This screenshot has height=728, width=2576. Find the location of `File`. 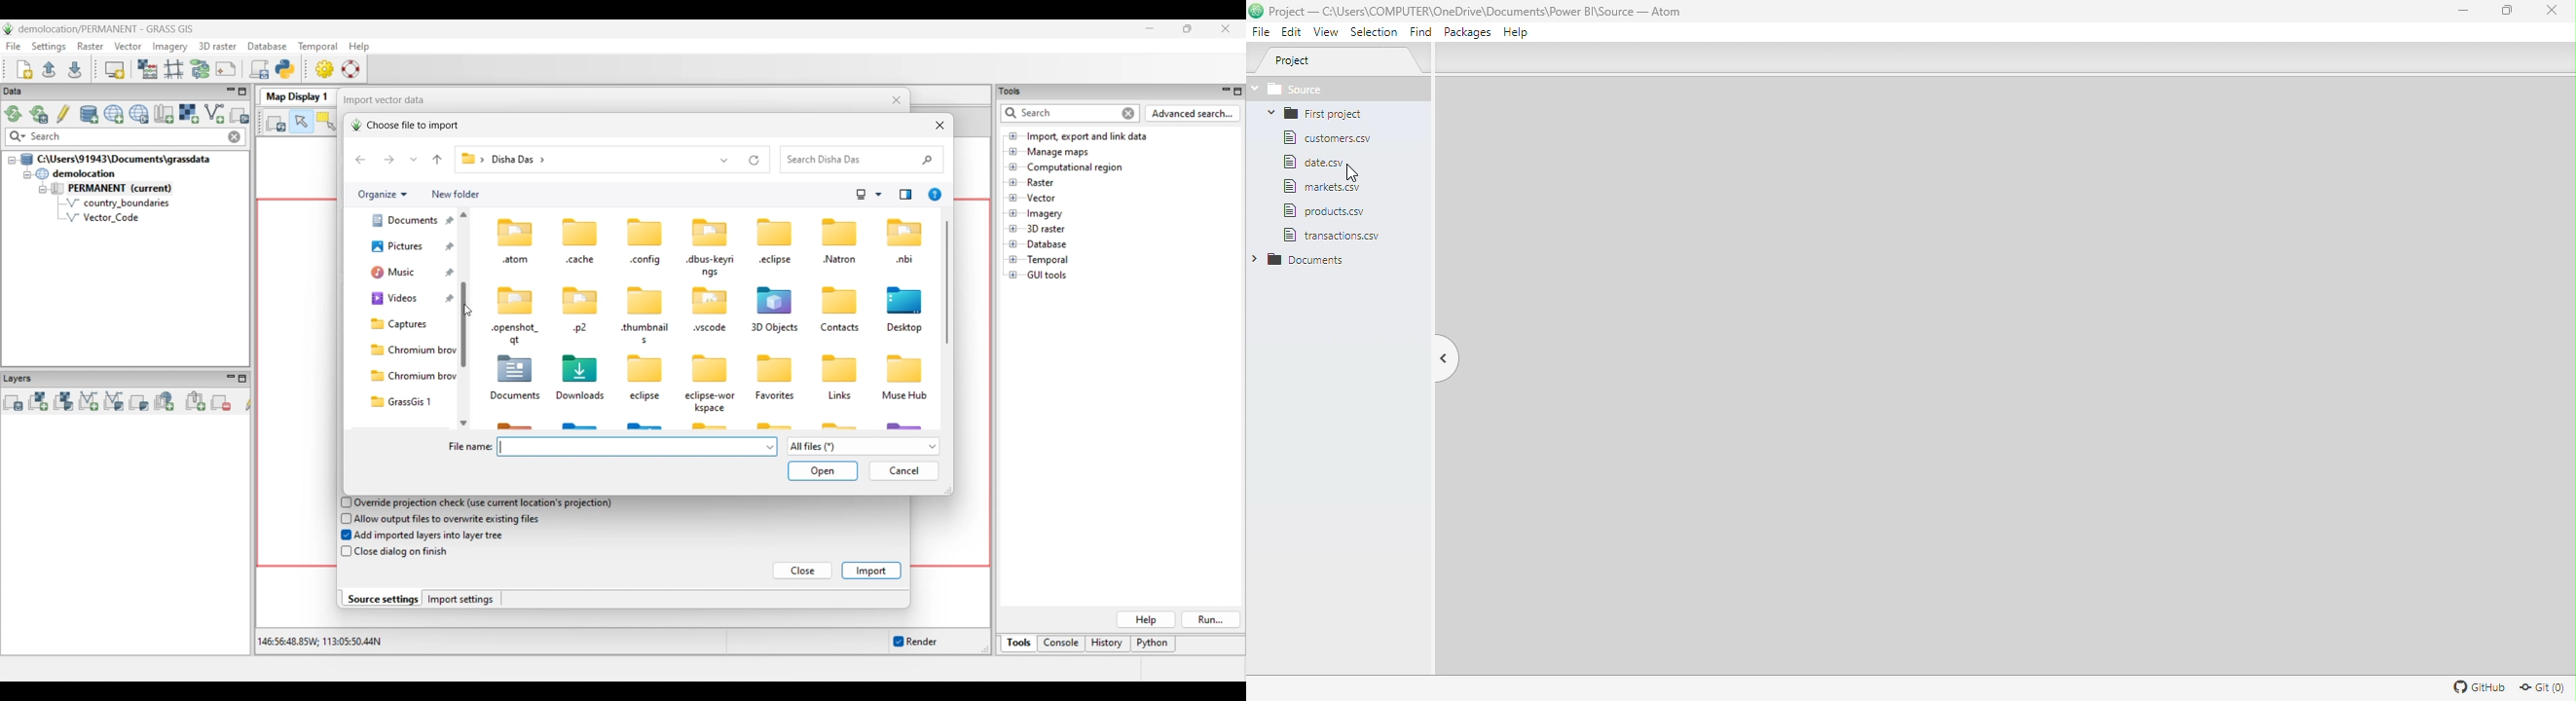

File is located at coordinates (1310, 163).